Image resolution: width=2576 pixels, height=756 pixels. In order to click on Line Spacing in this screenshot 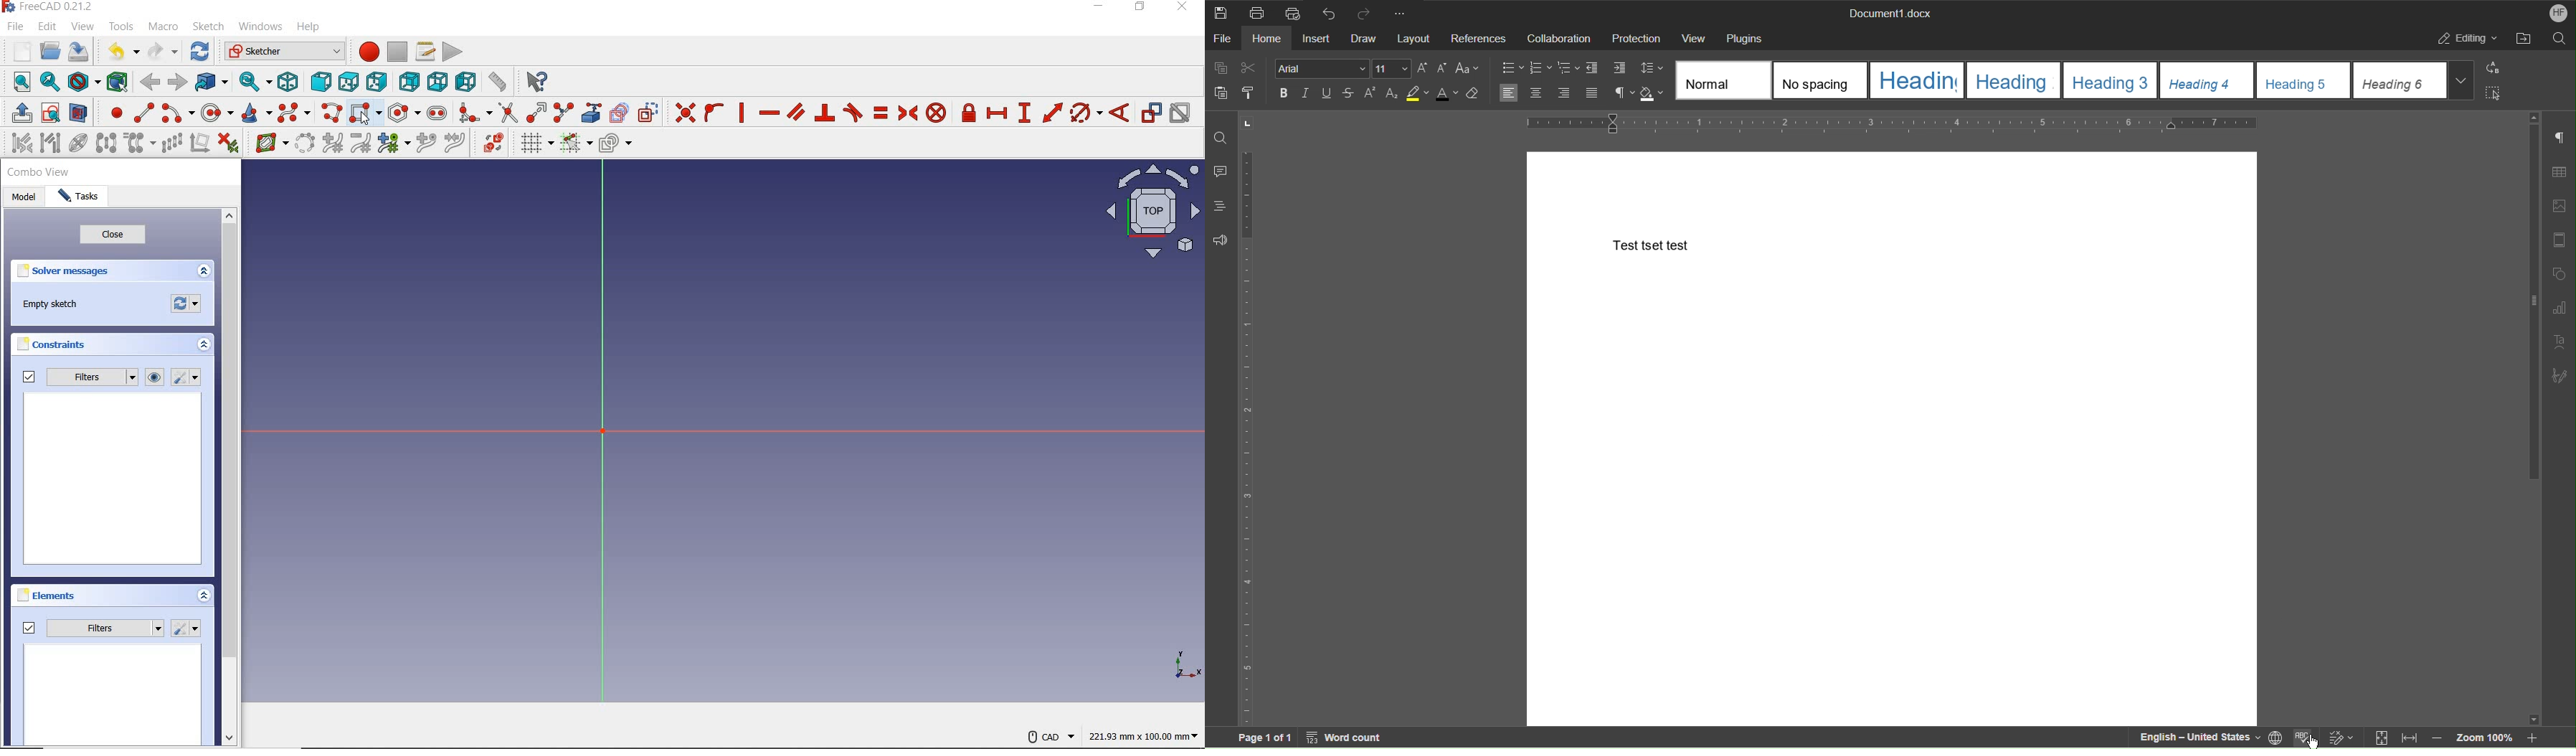, I will do `click(1653, 69)`.